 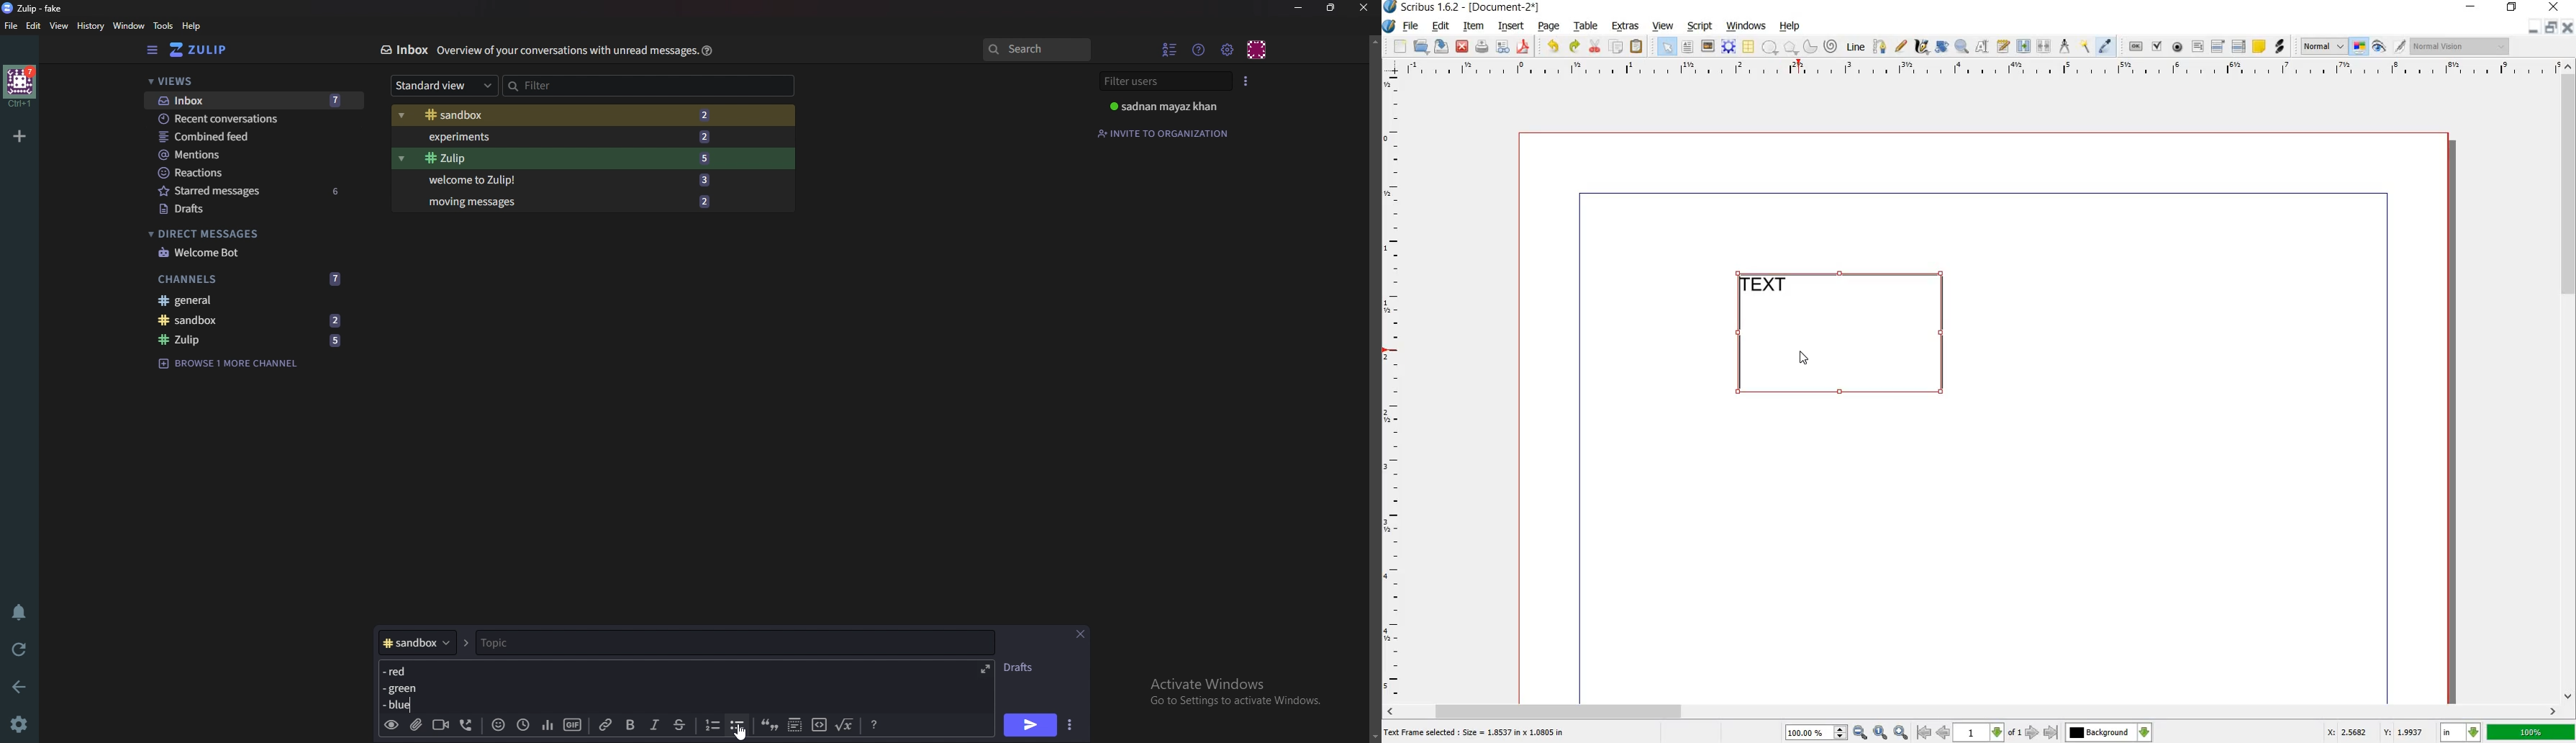 What do you see at coordinates (40, 8) in the screenshot?
I see `title` at bounding box center [40, 8].